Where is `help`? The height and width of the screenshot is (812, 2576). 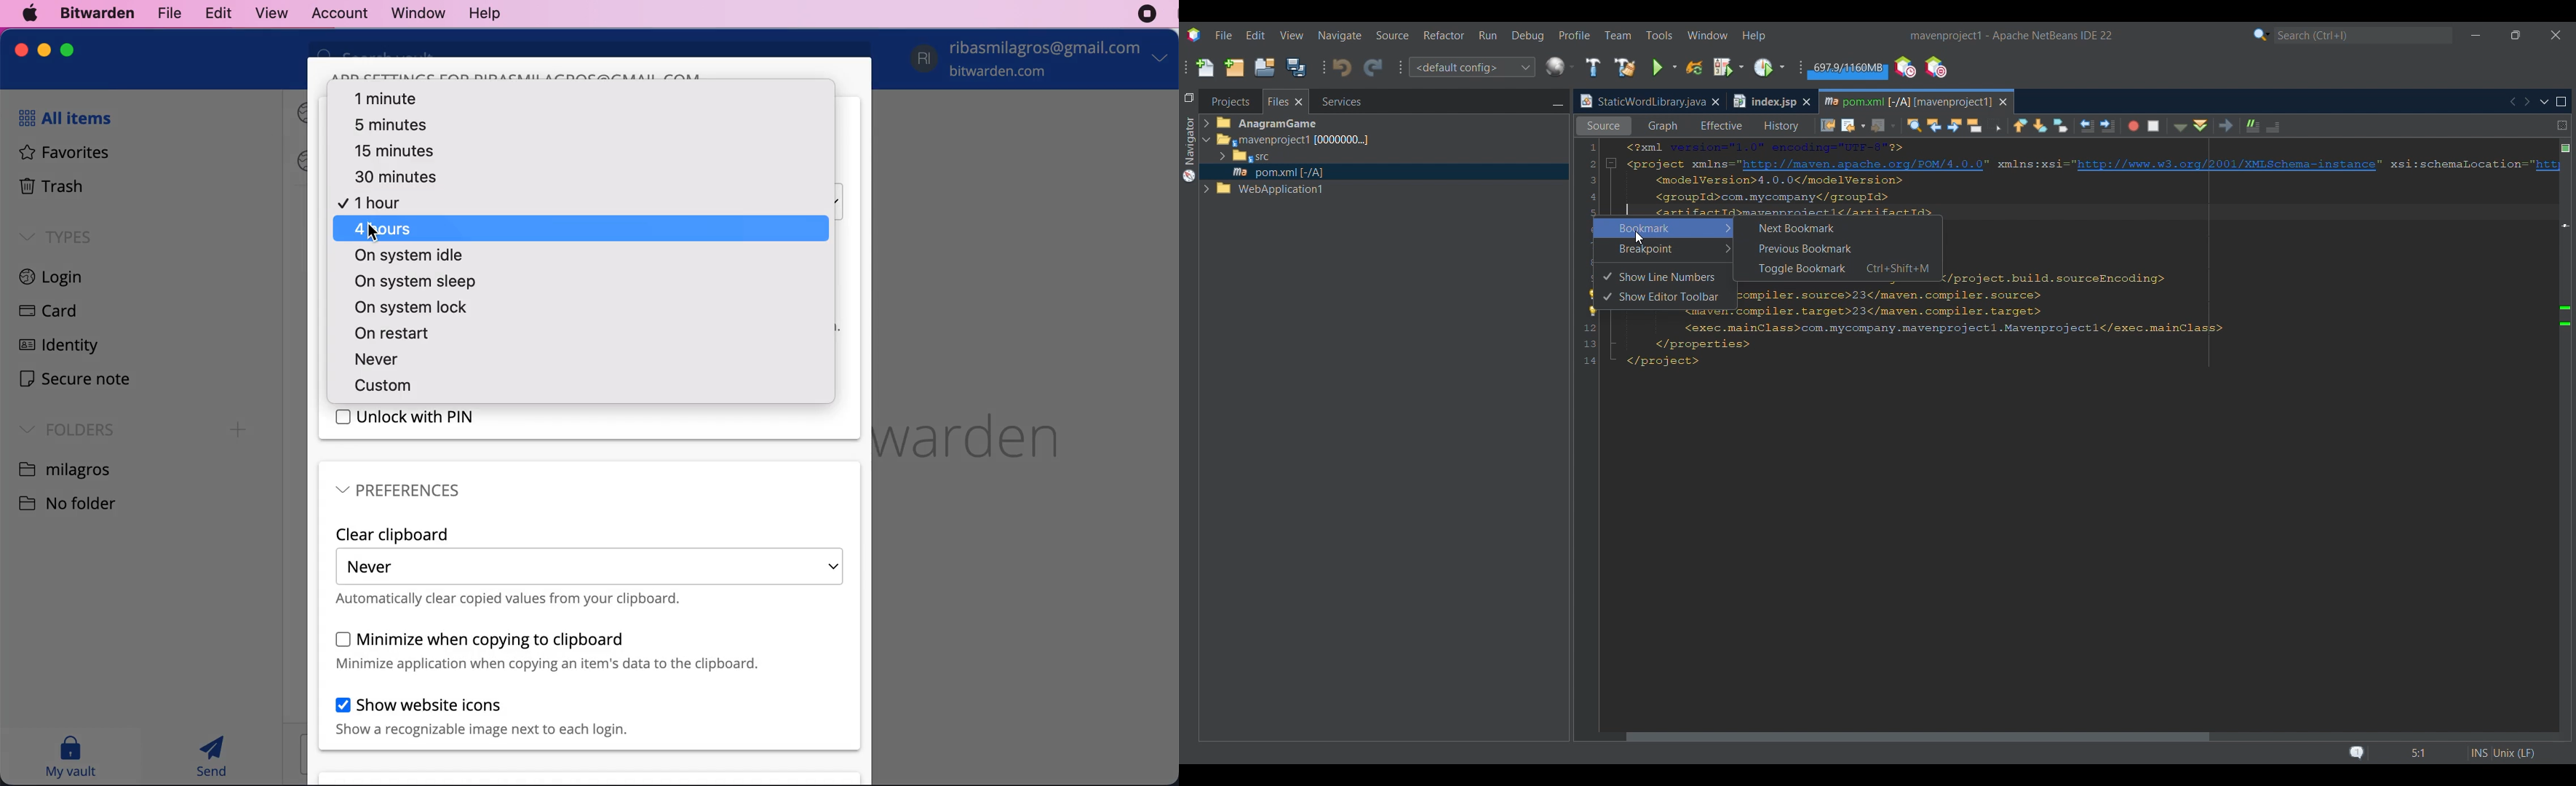 help is located at coordinates (484, 14).